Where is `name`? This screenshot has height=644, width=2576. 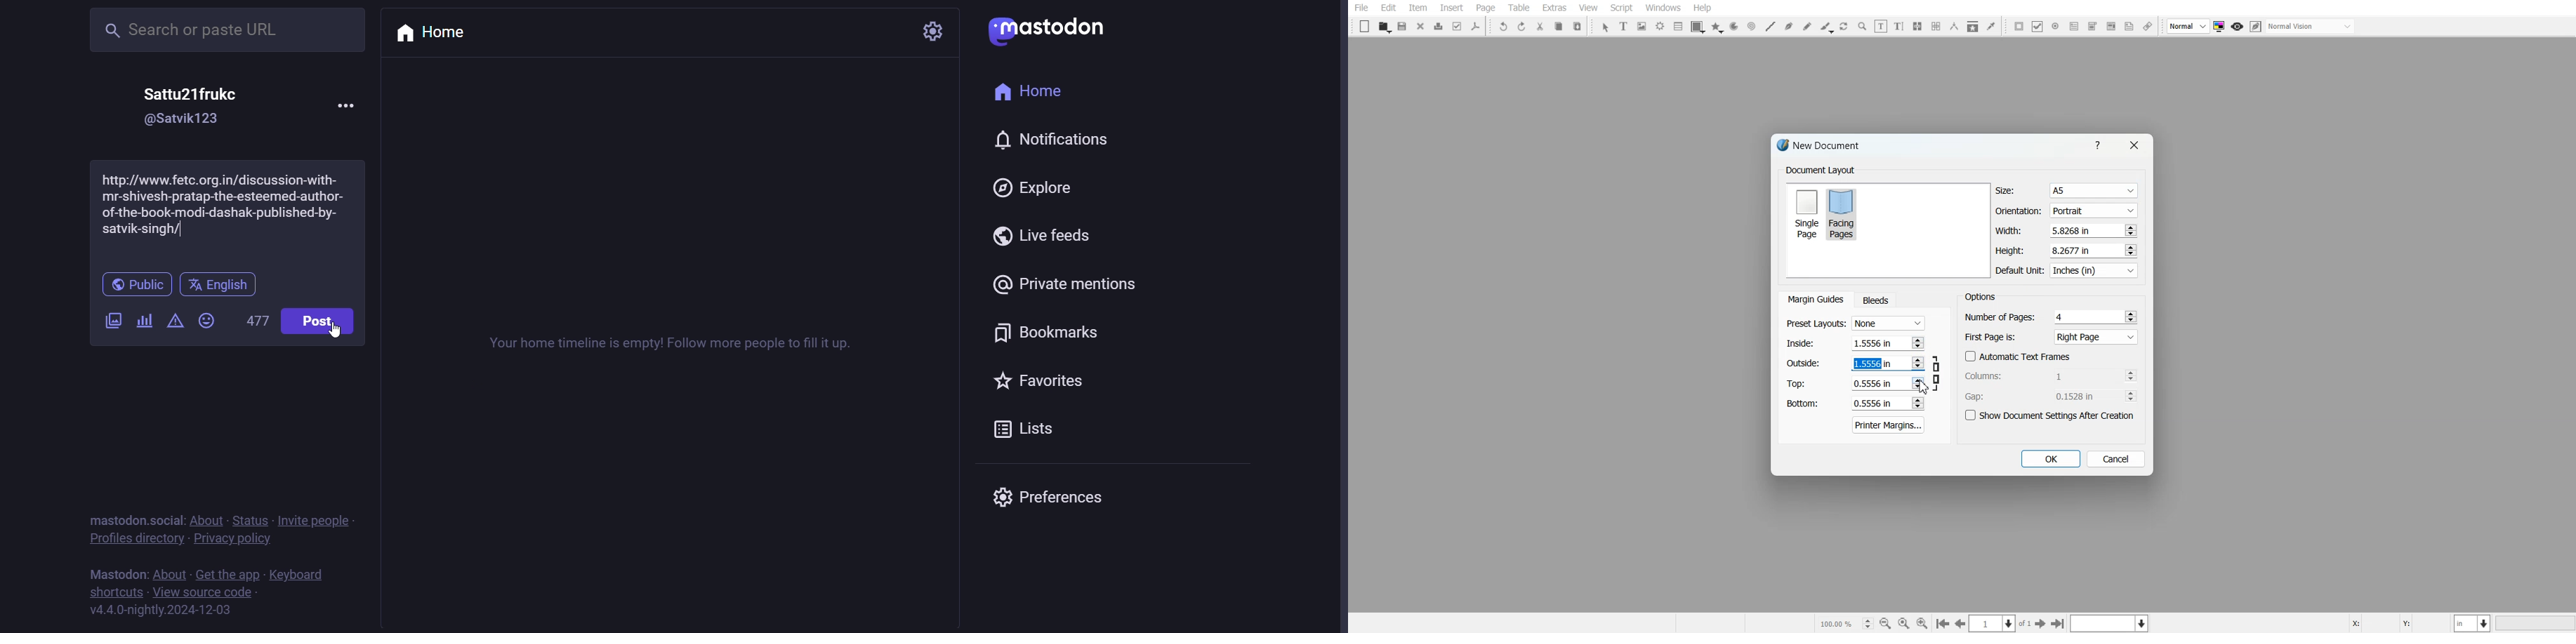 name is located at coordinates (197, 93).